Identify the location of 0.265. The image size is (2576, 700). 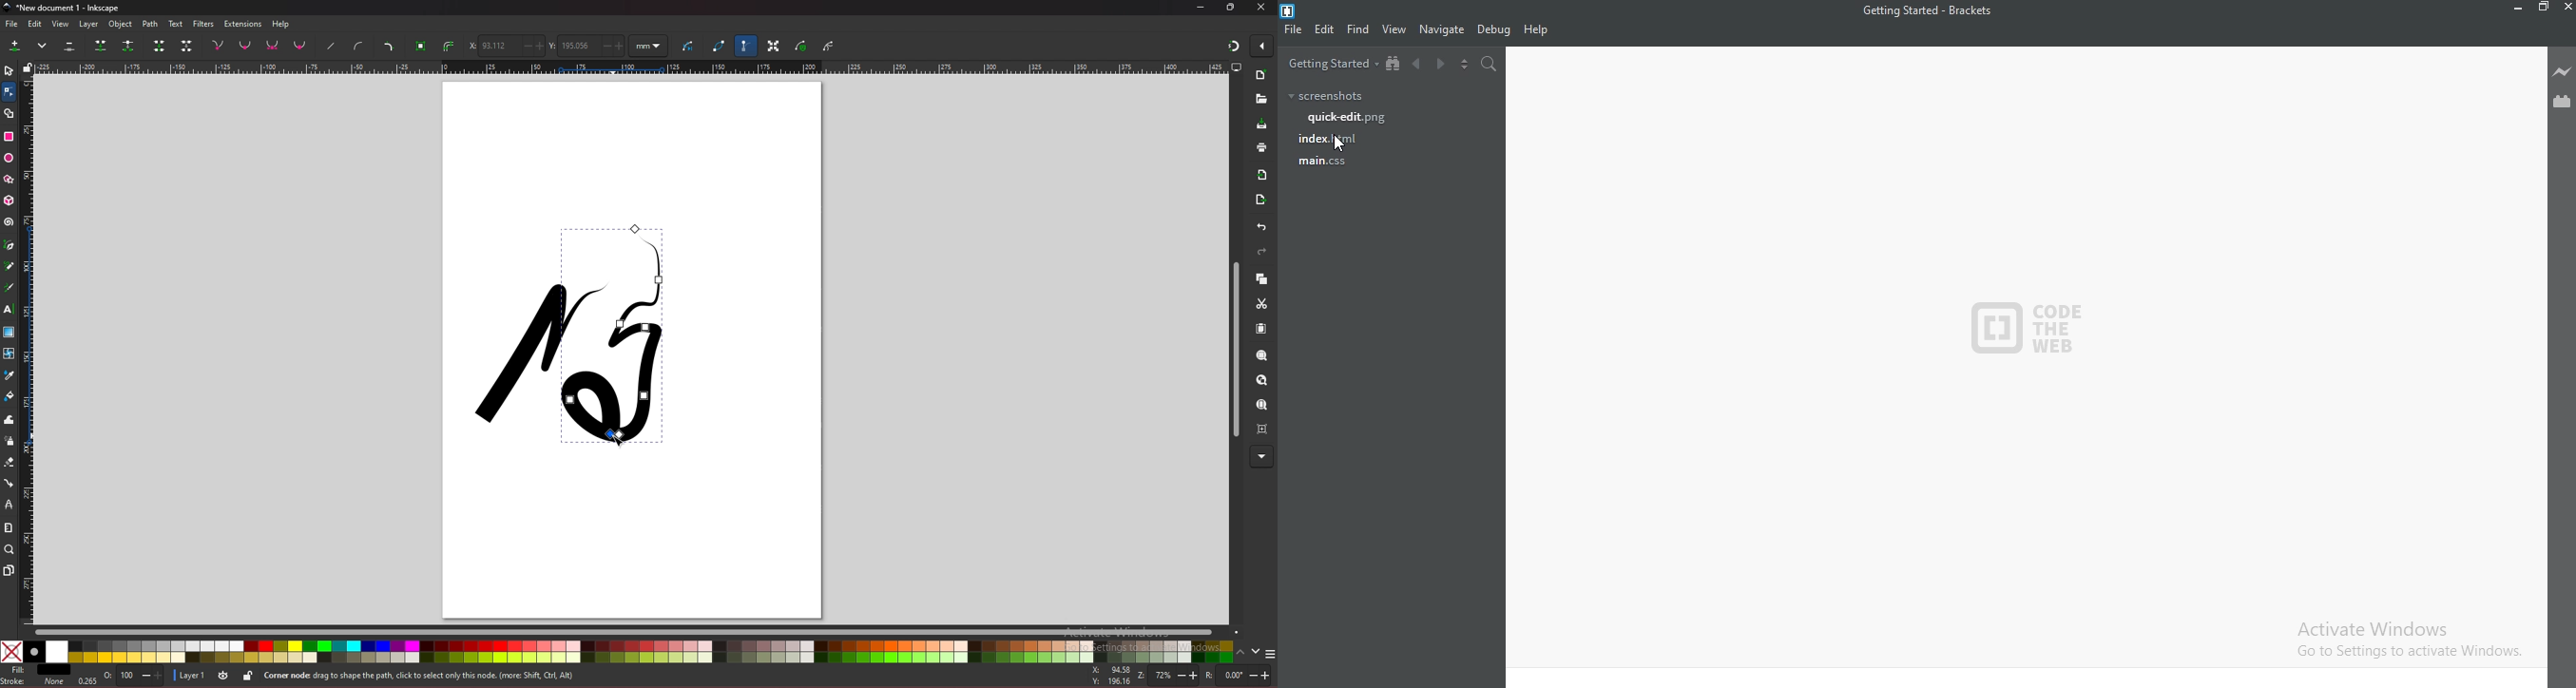
(88, 679).